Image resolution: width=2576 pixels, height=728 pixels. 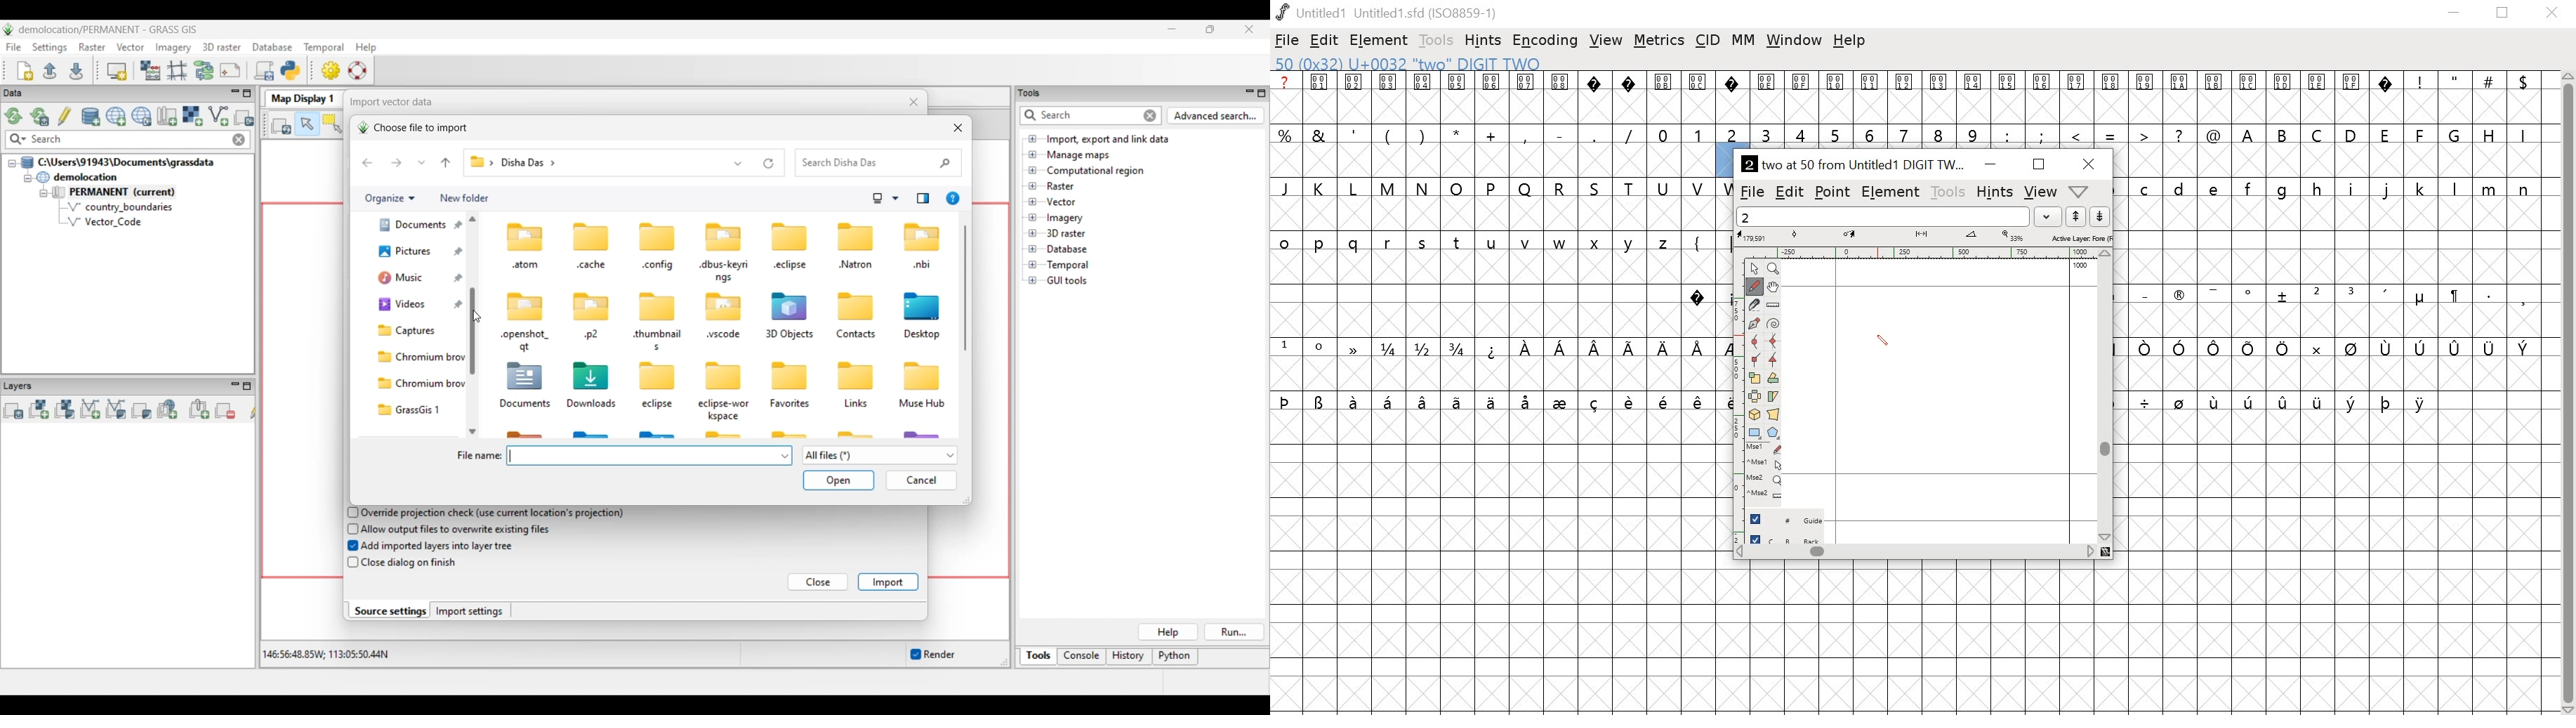 What do you see at coordinates (1380, 39) in the screenshot?
I see `element` at bounding box center [1380, 39].